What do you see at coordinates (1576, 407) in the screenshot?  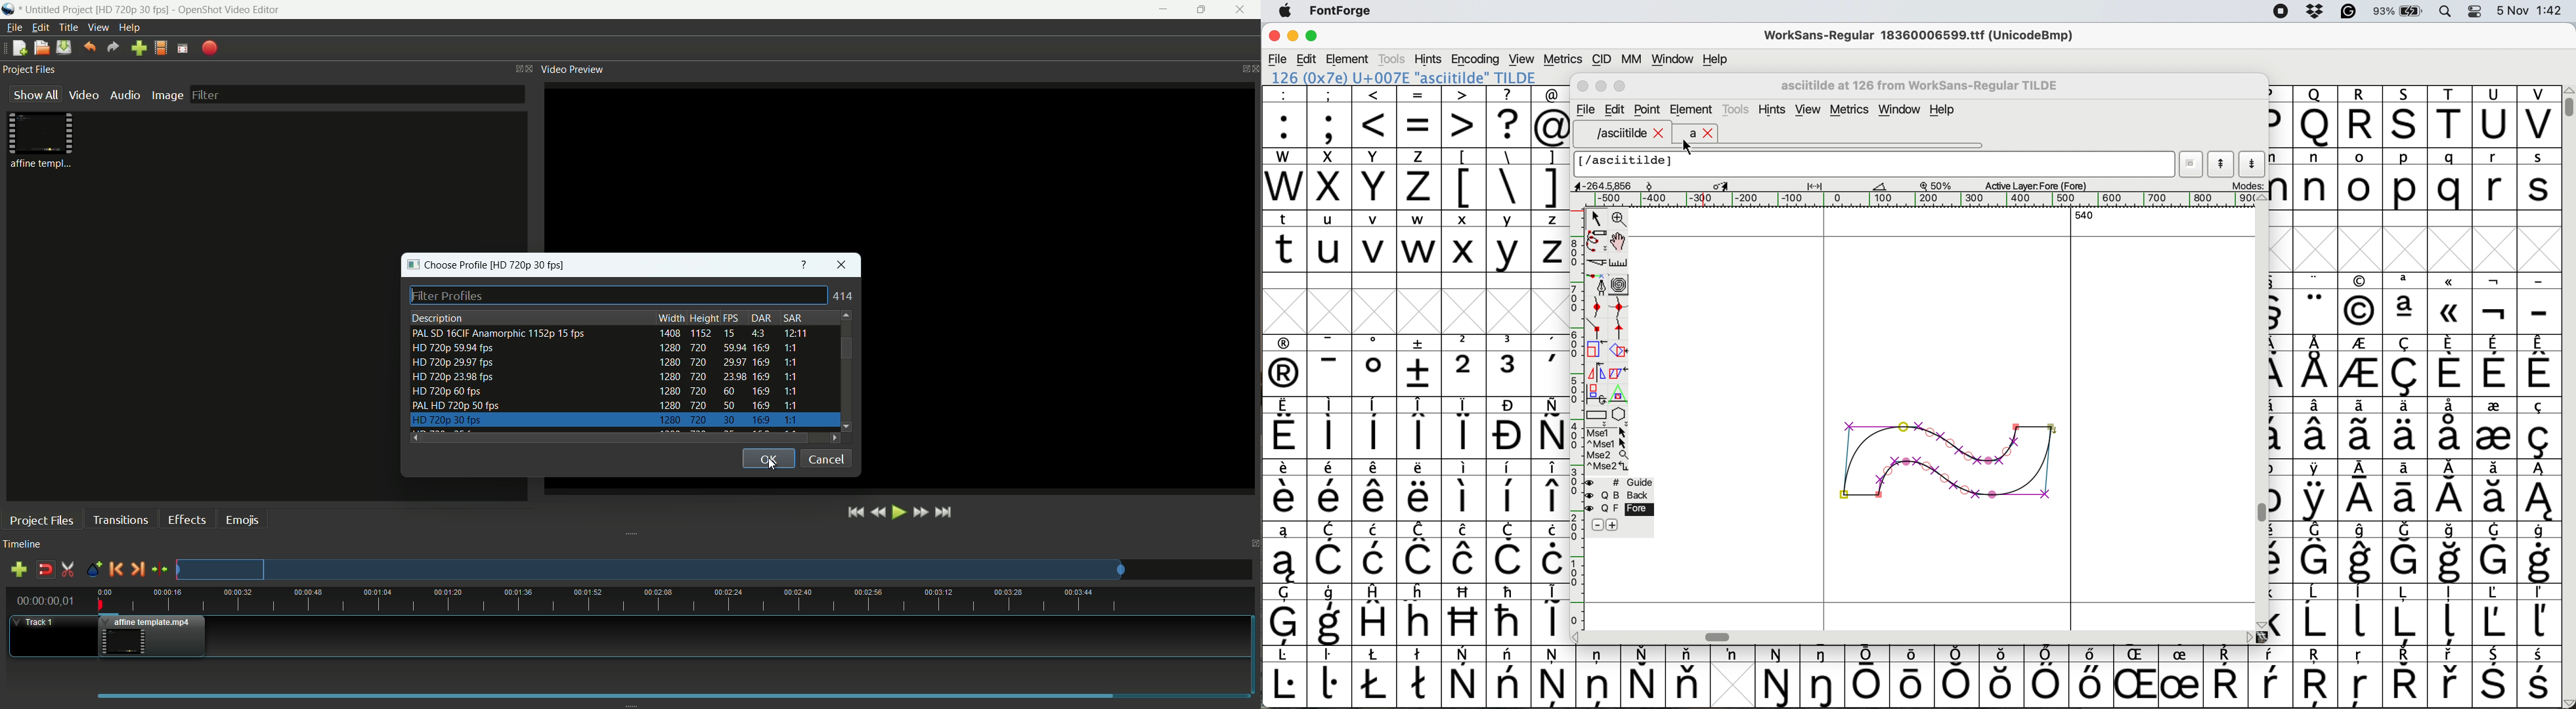 I see `vertical scale` at bounding box center [1576, 407].